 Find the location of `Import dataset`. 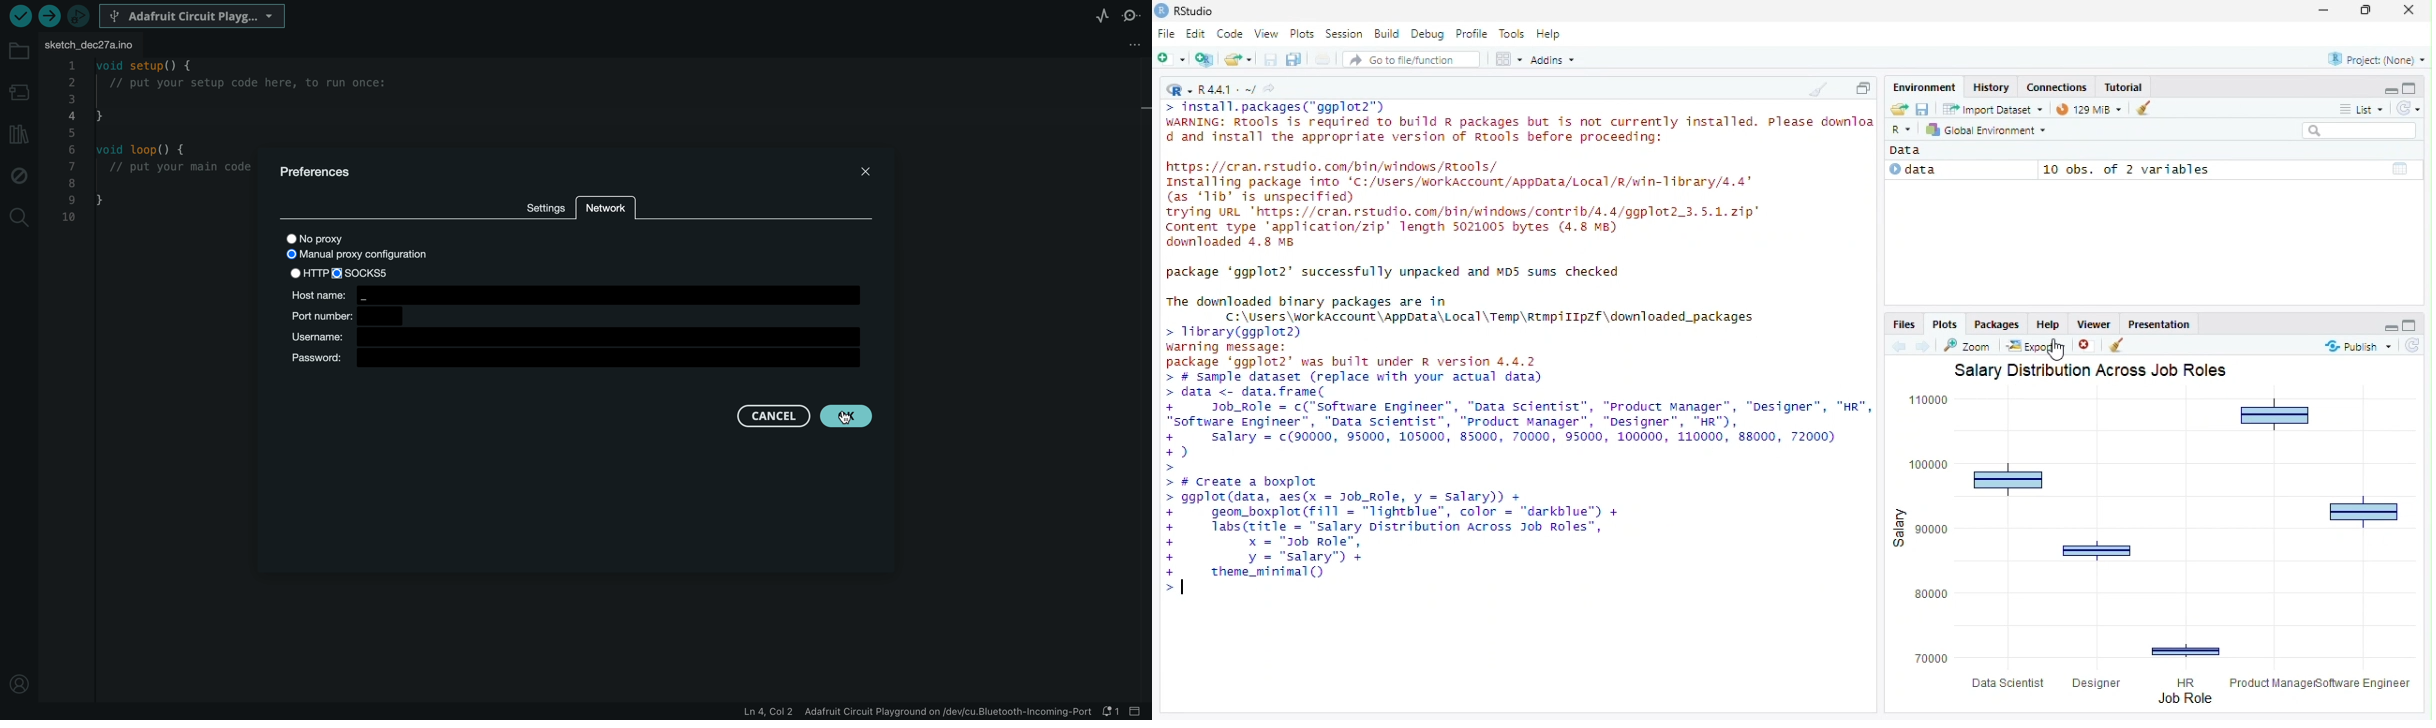

Import dataset is located at coordinates (1994, 109).